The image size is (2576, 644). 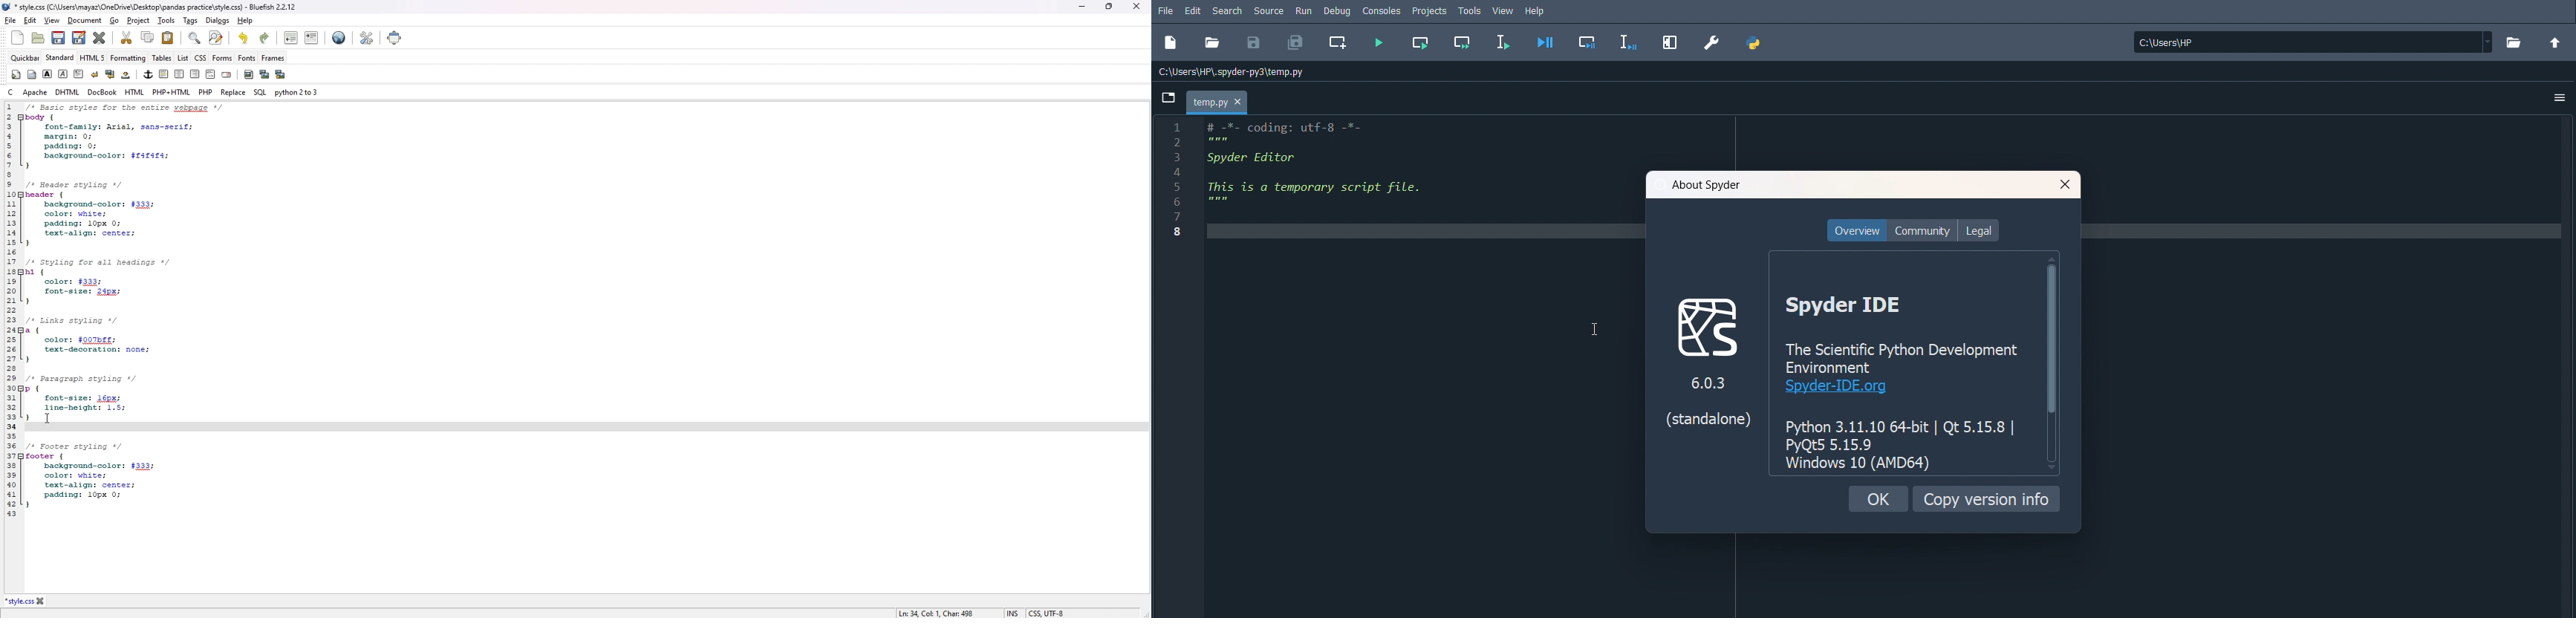 I want to click on Help, so click(x=1535, y=12).